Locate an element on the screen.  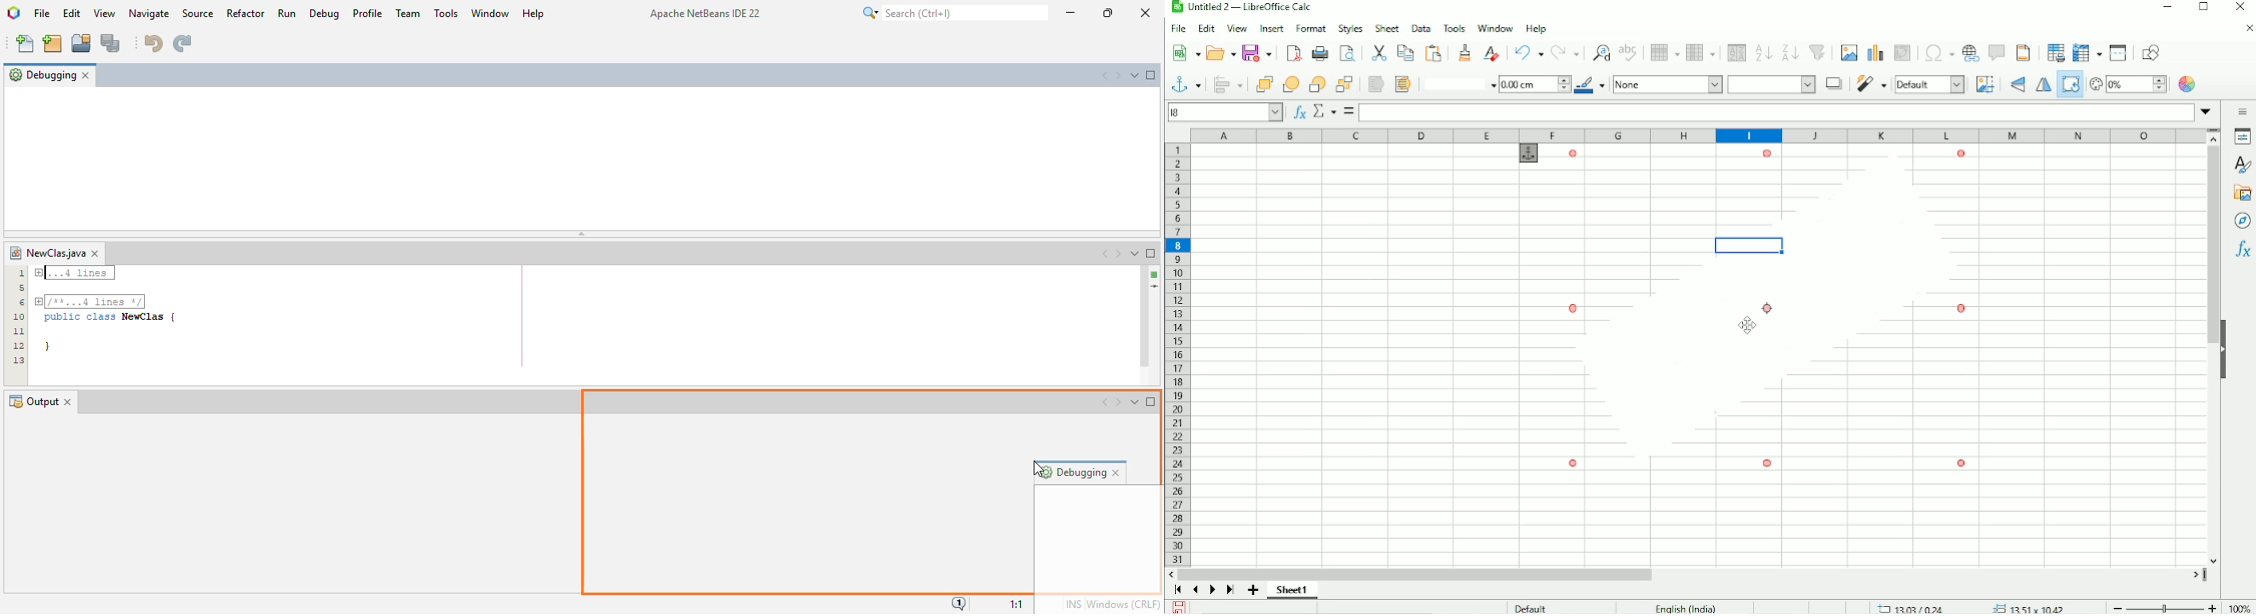
Flip vertically is located at coordinates (2018, 85).